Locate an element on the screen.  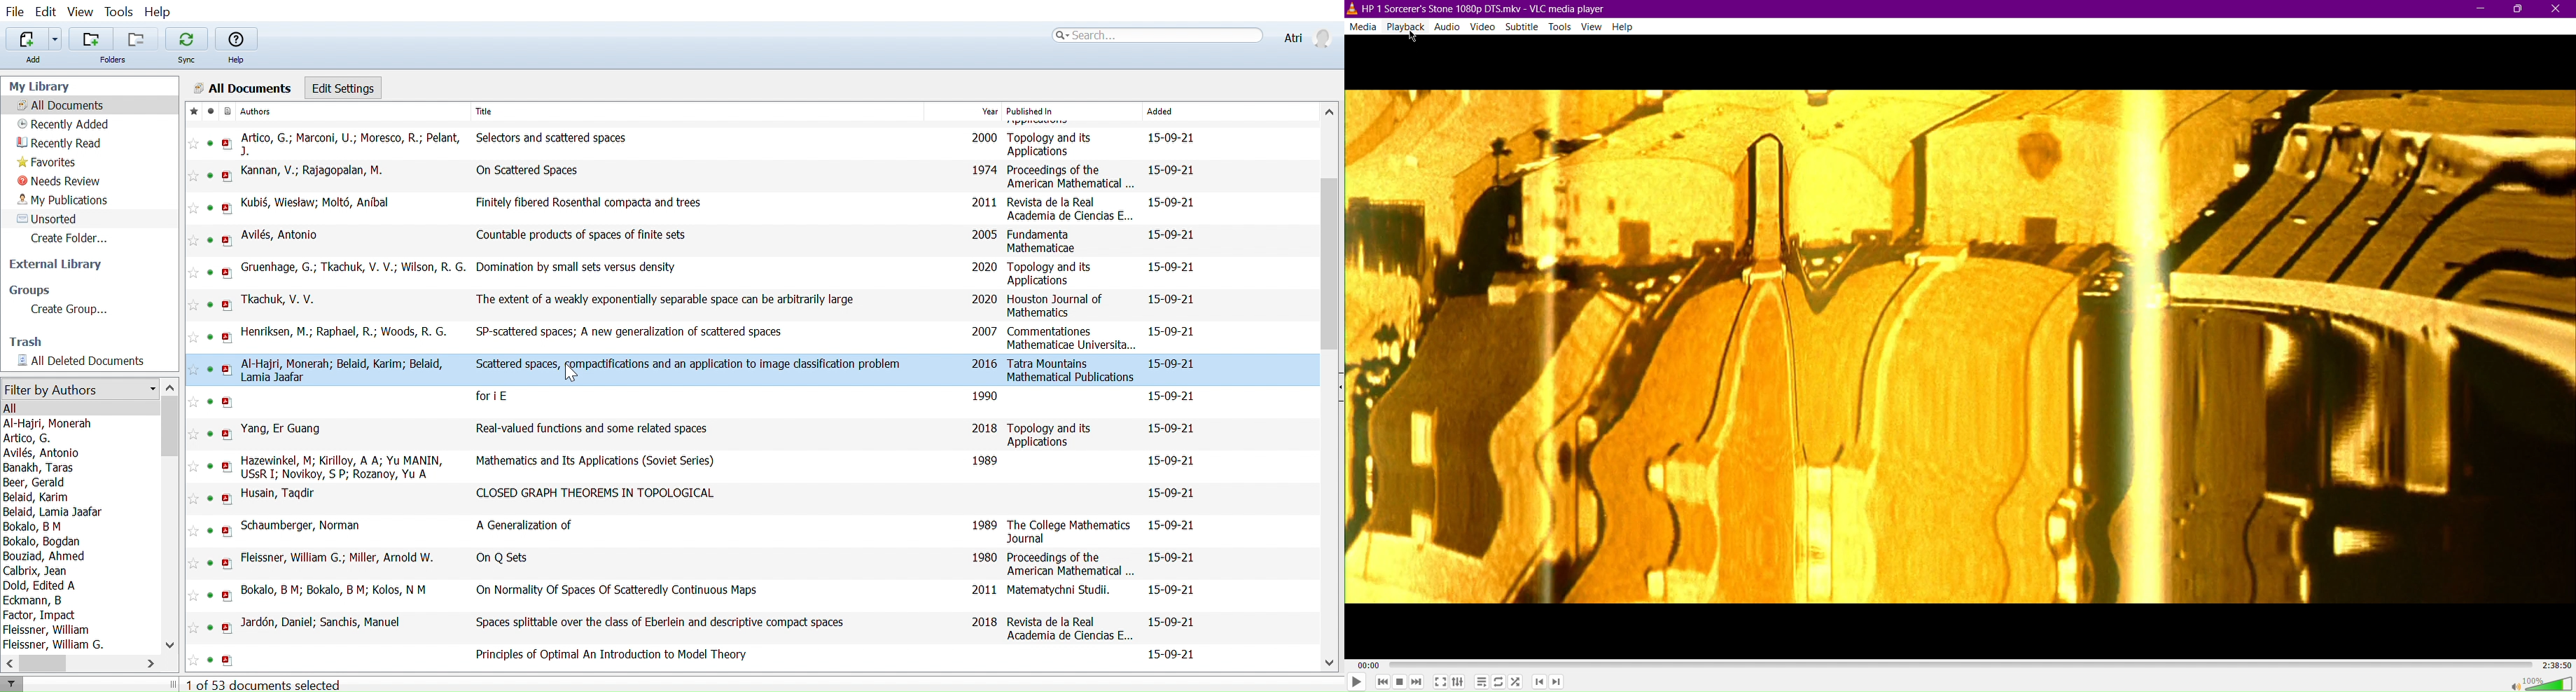
Favourite is located at coordinates (191, 628).